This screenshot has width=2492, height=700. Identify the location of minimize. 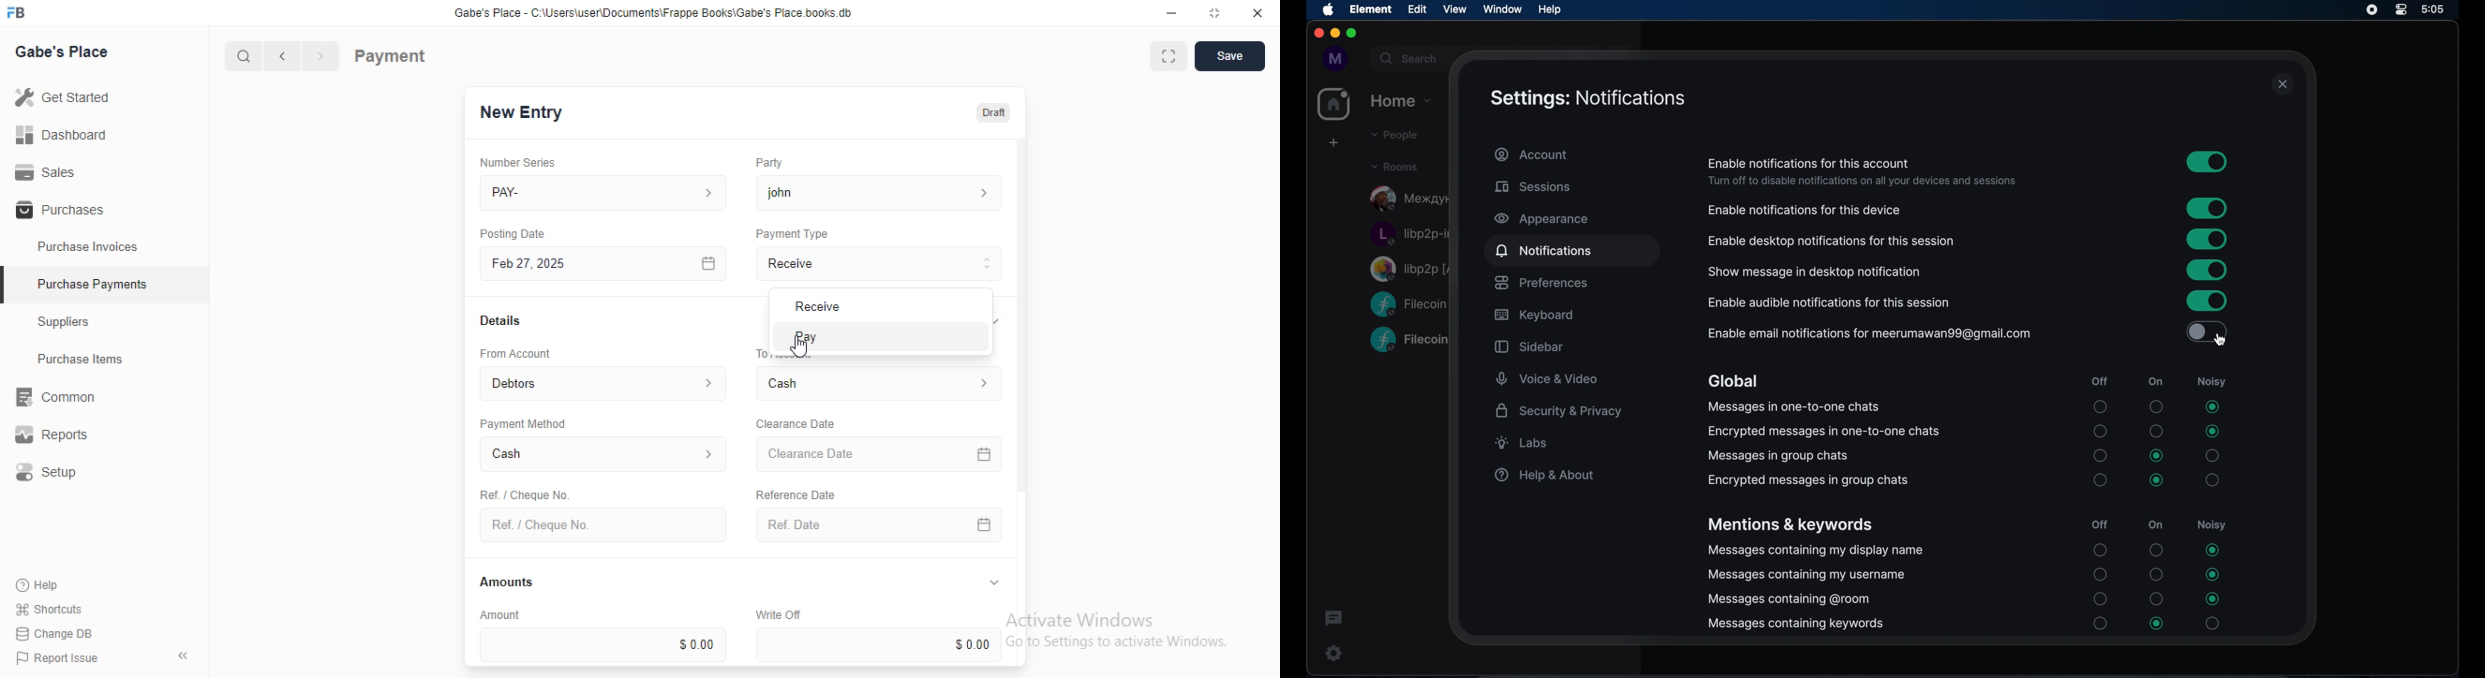
(1166, 12).